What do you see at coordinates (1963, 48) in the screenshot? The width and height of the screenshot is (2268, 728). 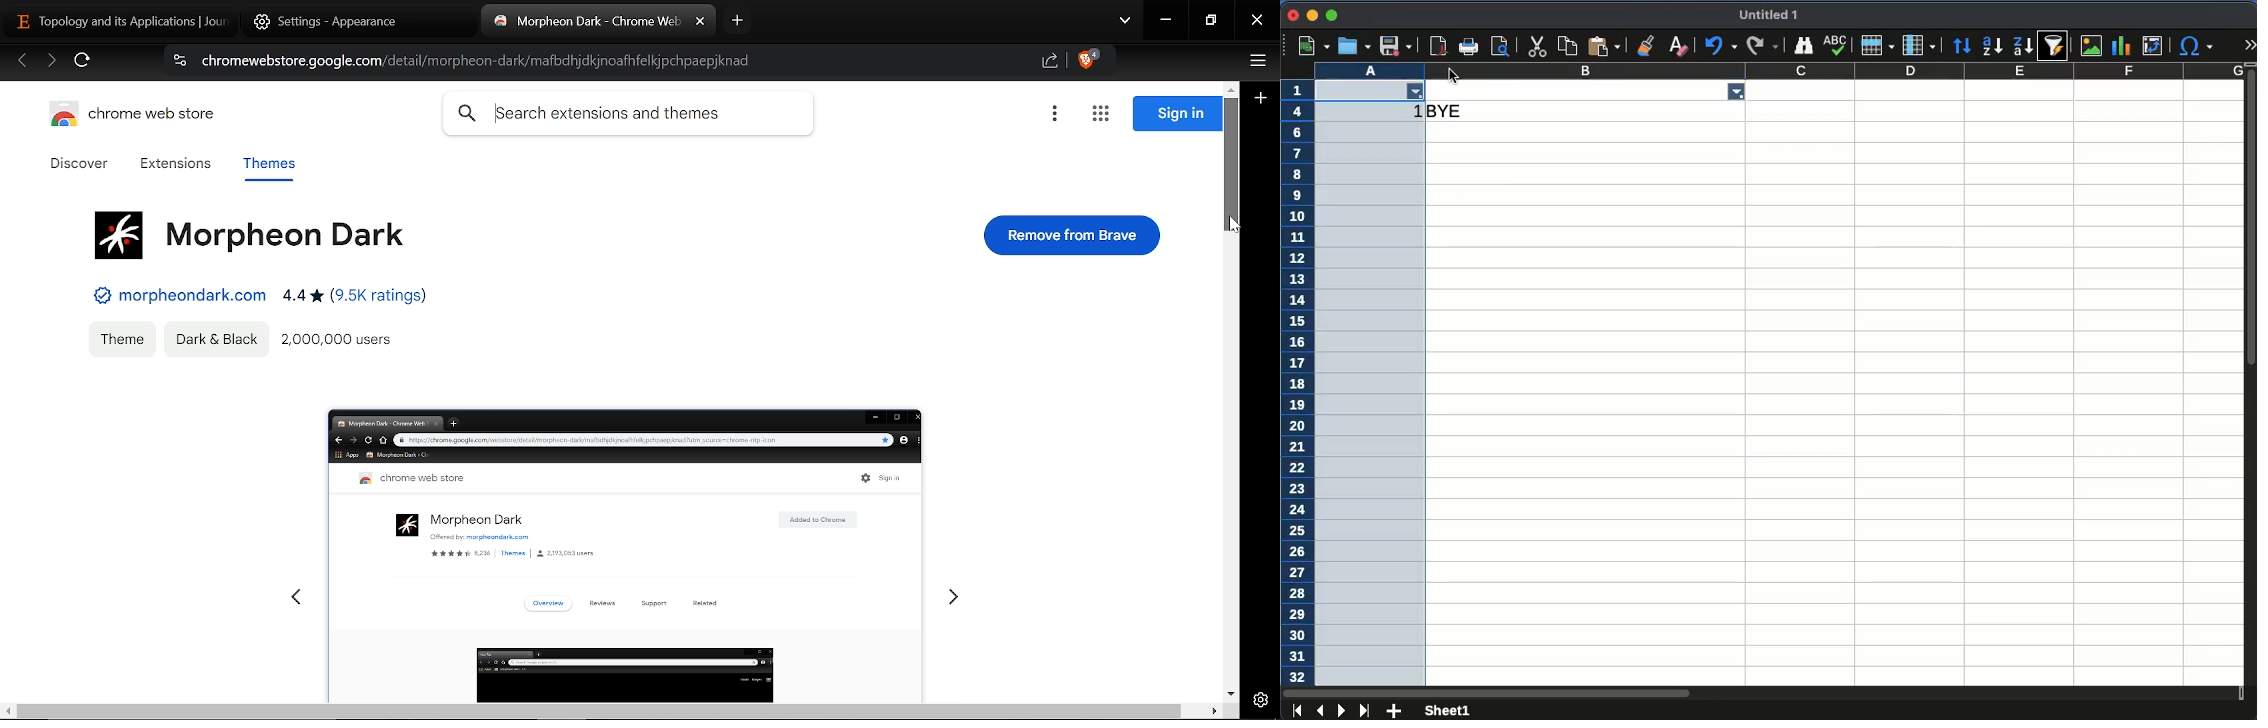 I see `sort` at bounding box center [1963, 48].